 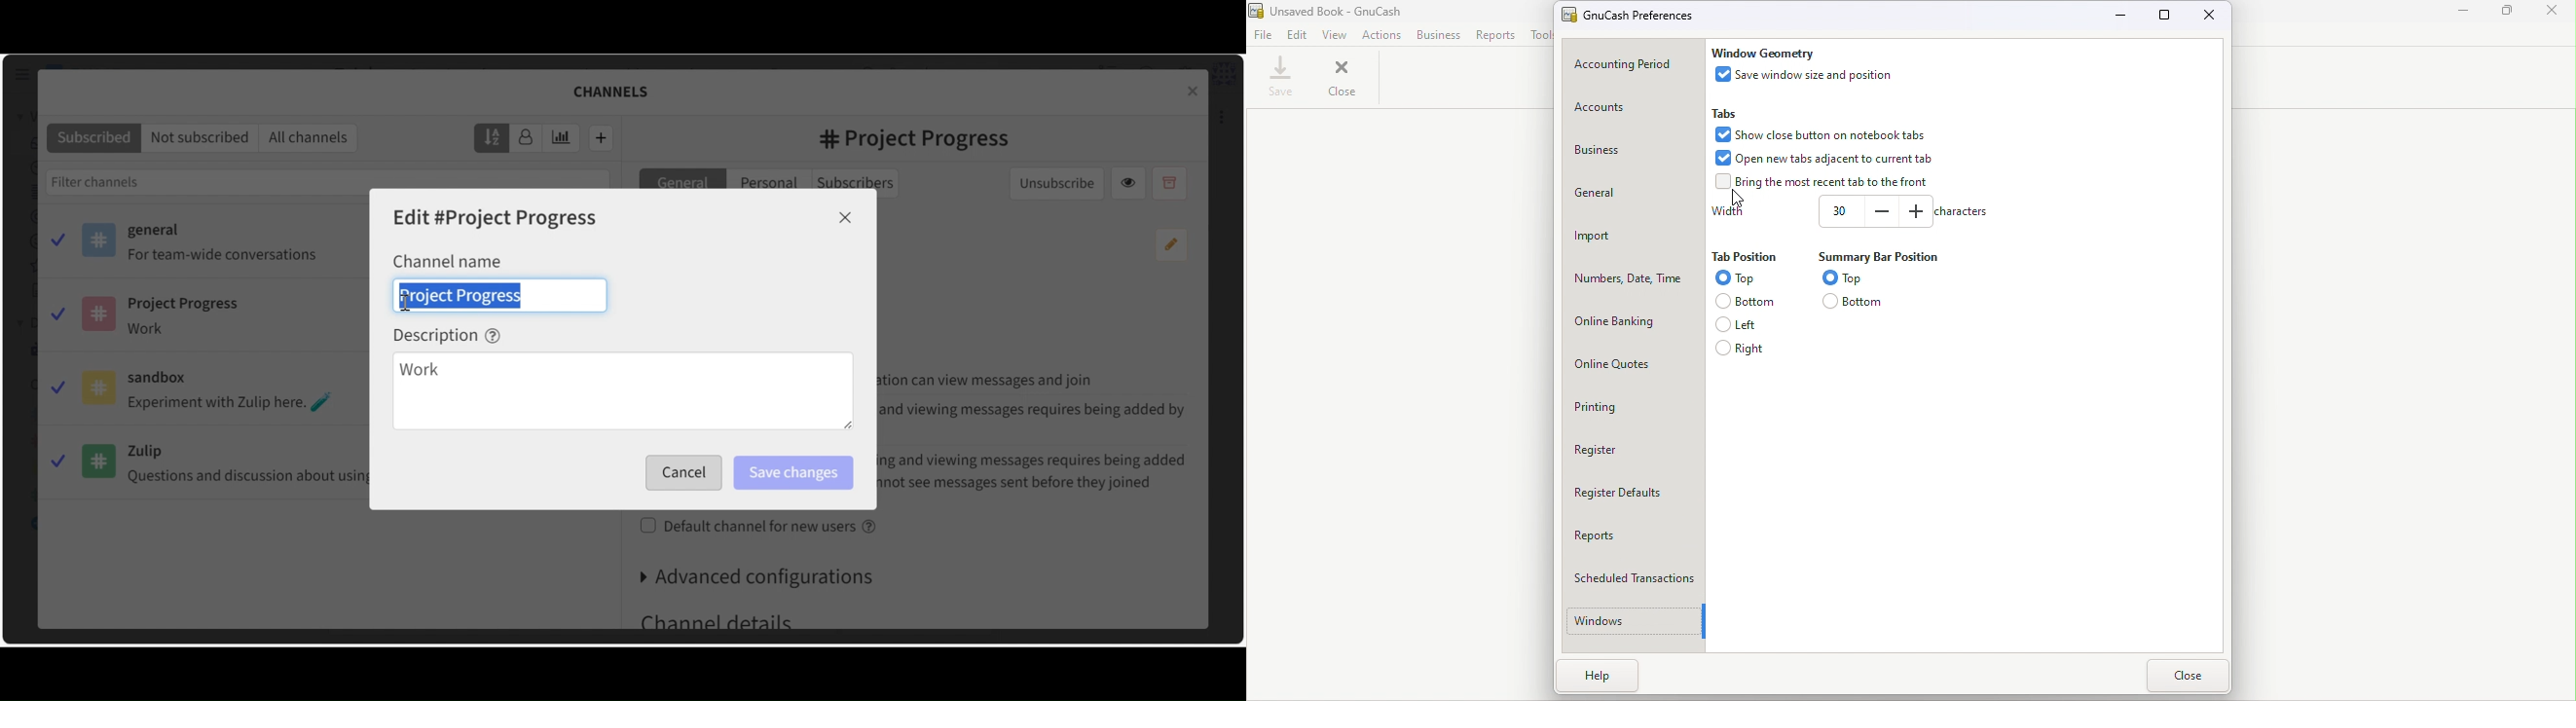 What do you see at coordinates (2552, 12) in the screenshot?
I see `Close` at bounding box center [2552, 12].